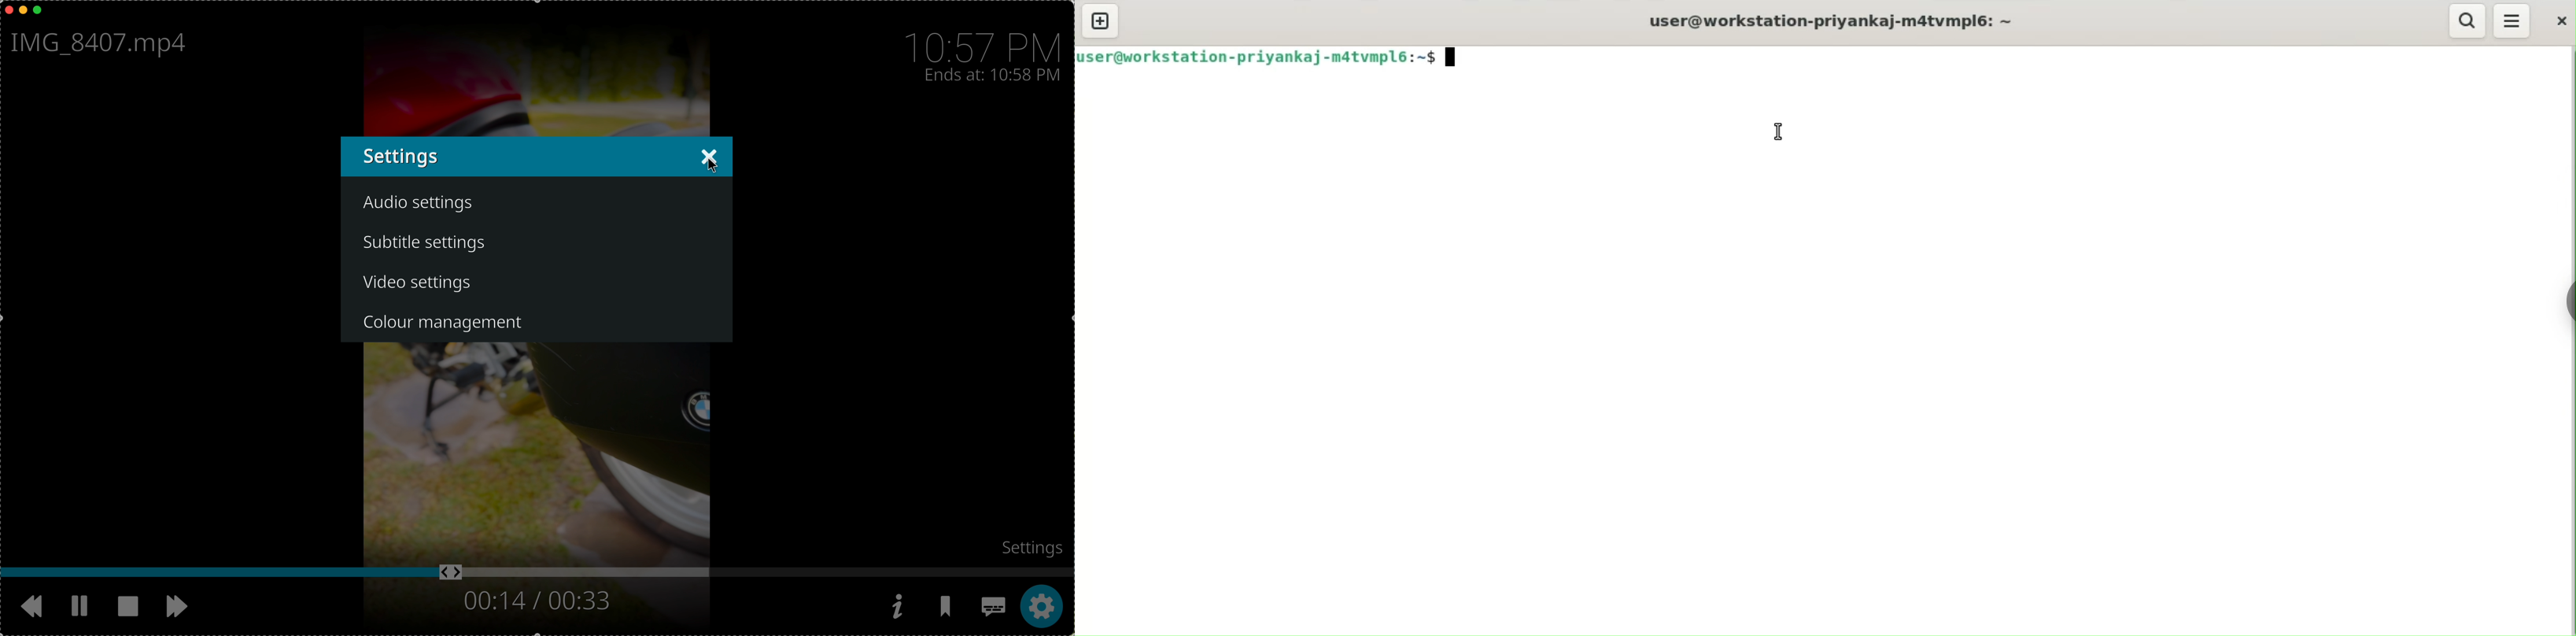 The width and height of the screenshot is (2576, 644). Describe the element at coordinates (1040, 607) in the screenshot. I see `click on settings` at that location.